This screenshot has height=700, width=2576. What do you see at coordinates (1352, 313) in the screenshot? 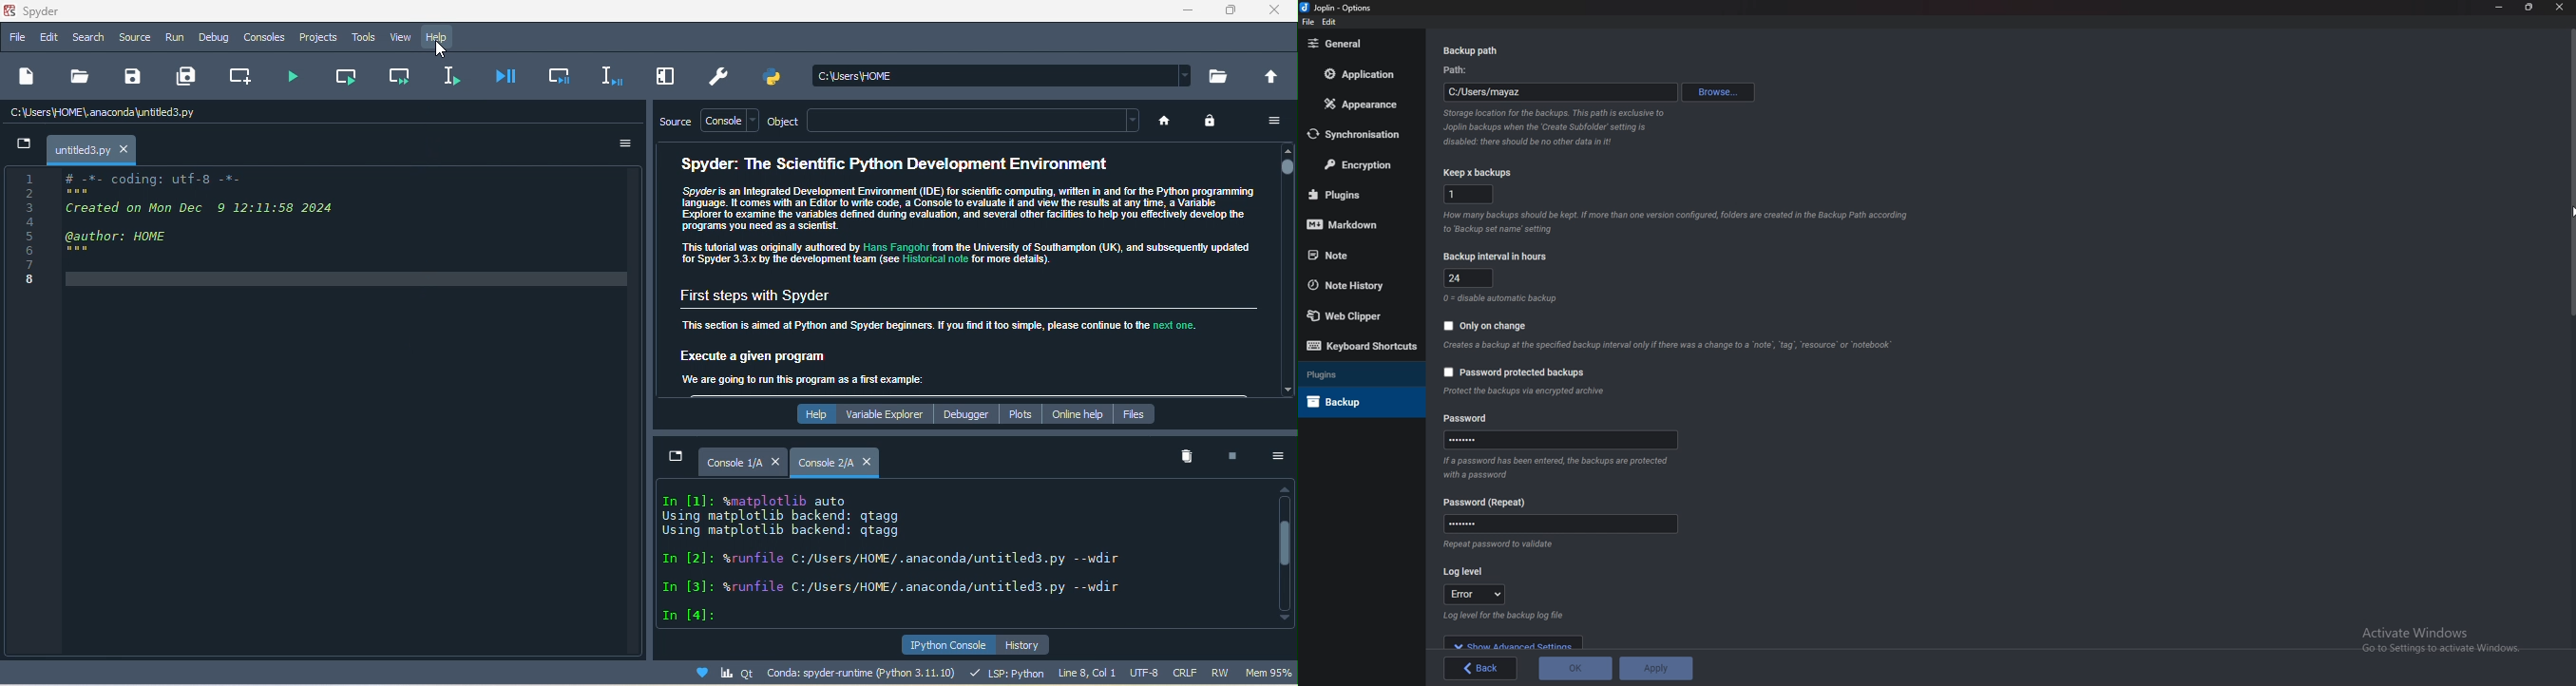
I see `Web Clipper` at bounding box center [1352, 313].